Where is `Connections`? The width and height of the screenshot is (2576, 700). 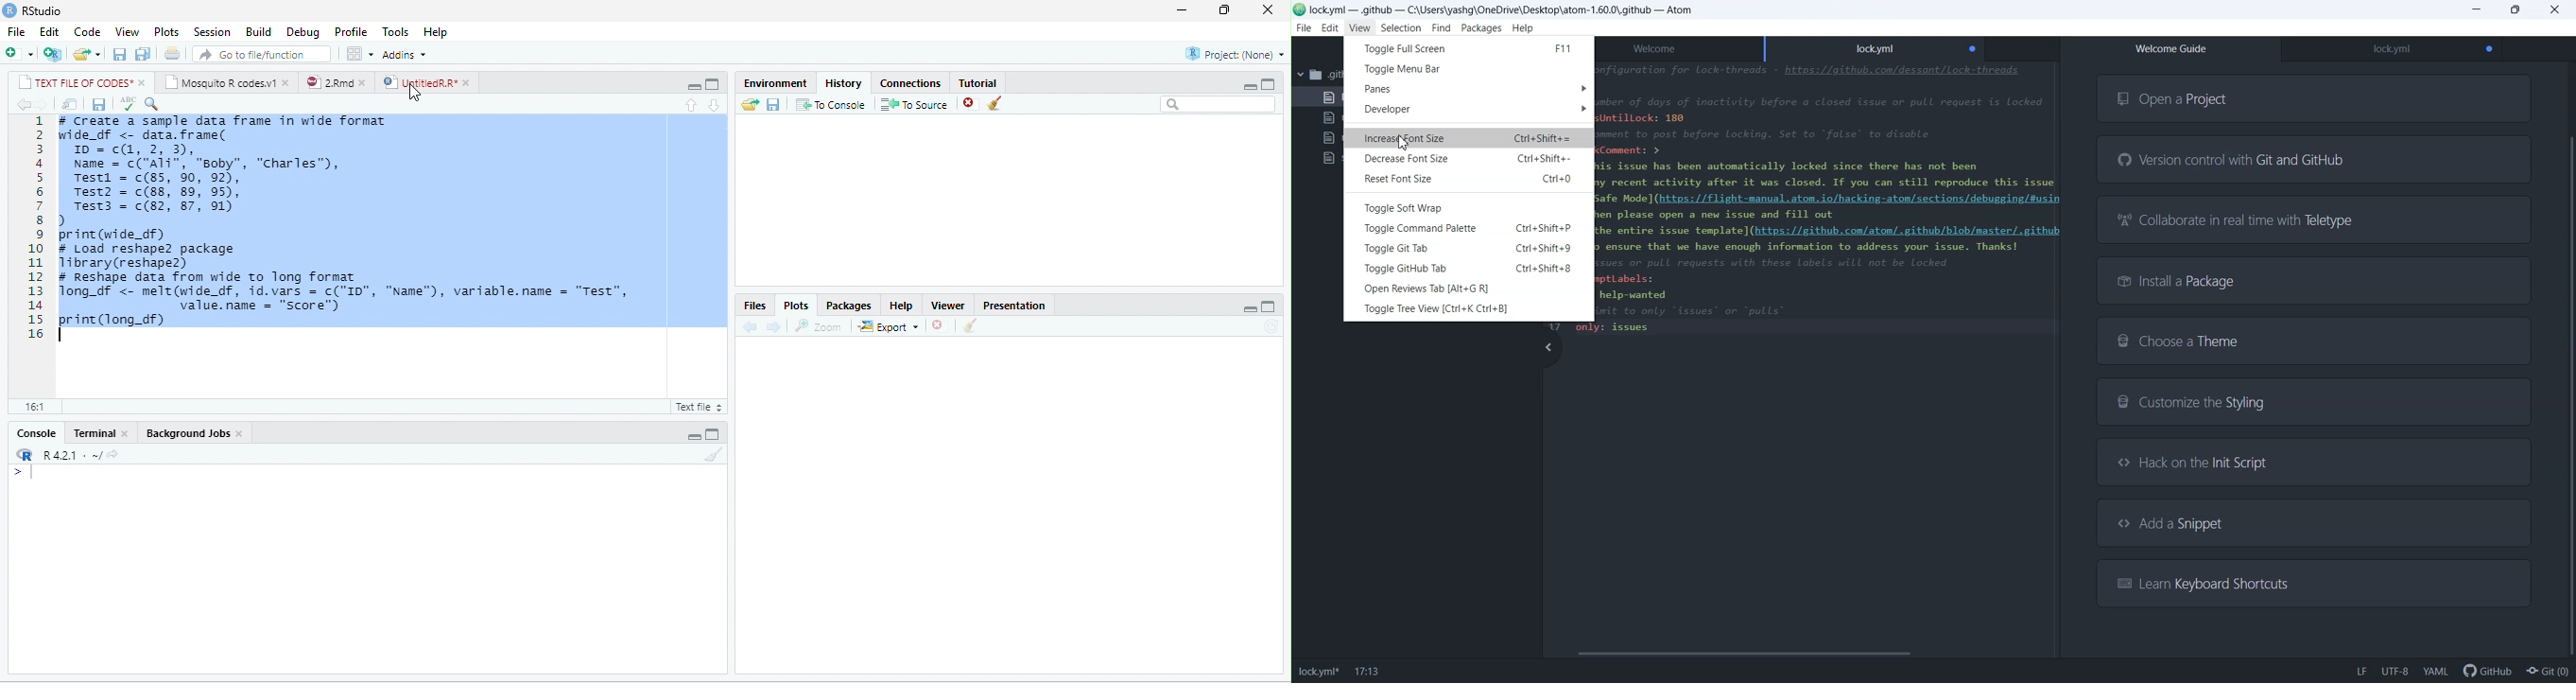 Connections is located at coordinates (910, 83).